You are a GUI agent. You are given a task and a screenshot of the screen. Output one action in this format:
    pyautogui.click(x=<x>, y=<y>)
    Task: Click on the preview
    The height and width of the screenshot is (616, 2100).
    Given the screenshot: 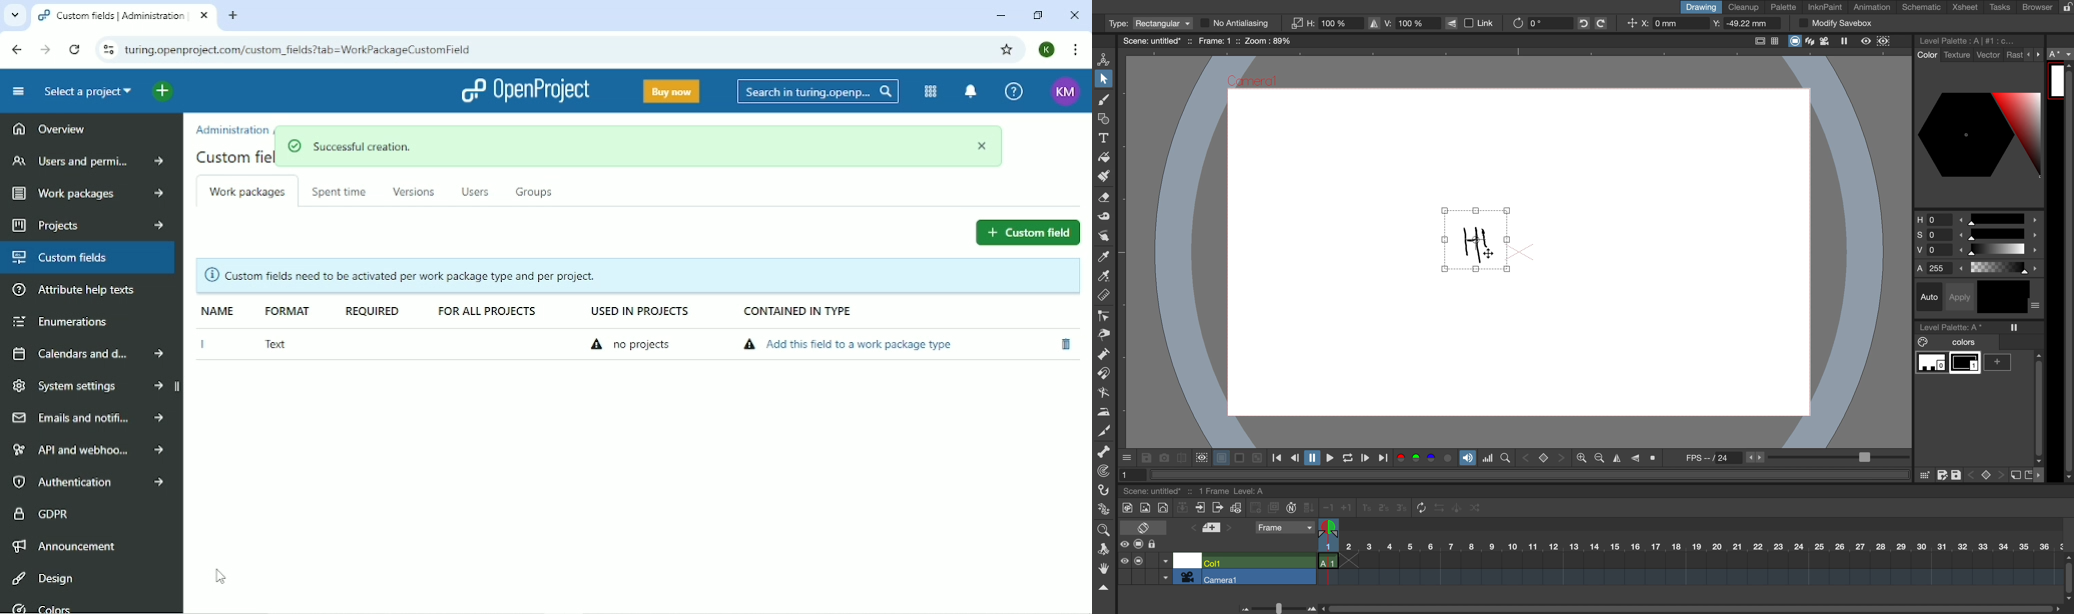 What is the action you would take?
    pyautogui.click(x=1866, y=41)
    